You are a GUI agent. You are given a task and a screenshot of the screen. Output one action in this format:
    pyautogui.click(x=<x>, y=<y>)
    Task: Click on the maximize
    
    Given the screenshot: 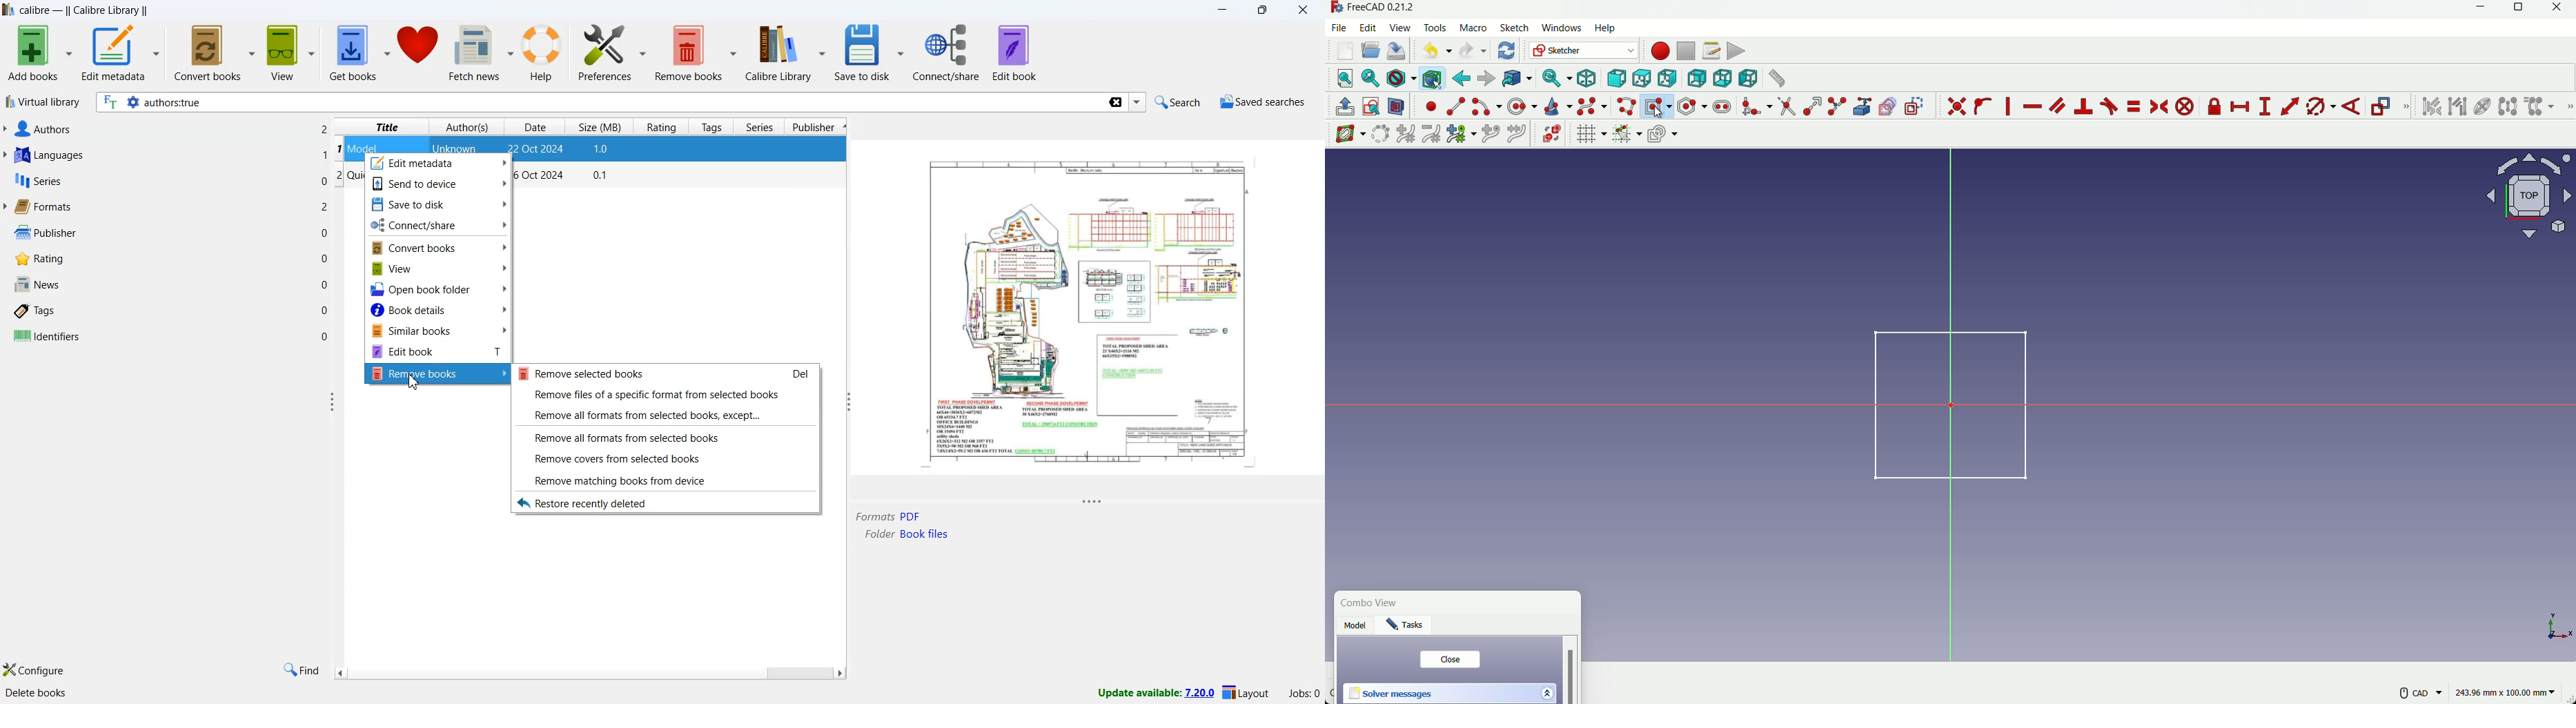 What is the action you would take?
    pyautogui.click(x=1265, y=11)
    